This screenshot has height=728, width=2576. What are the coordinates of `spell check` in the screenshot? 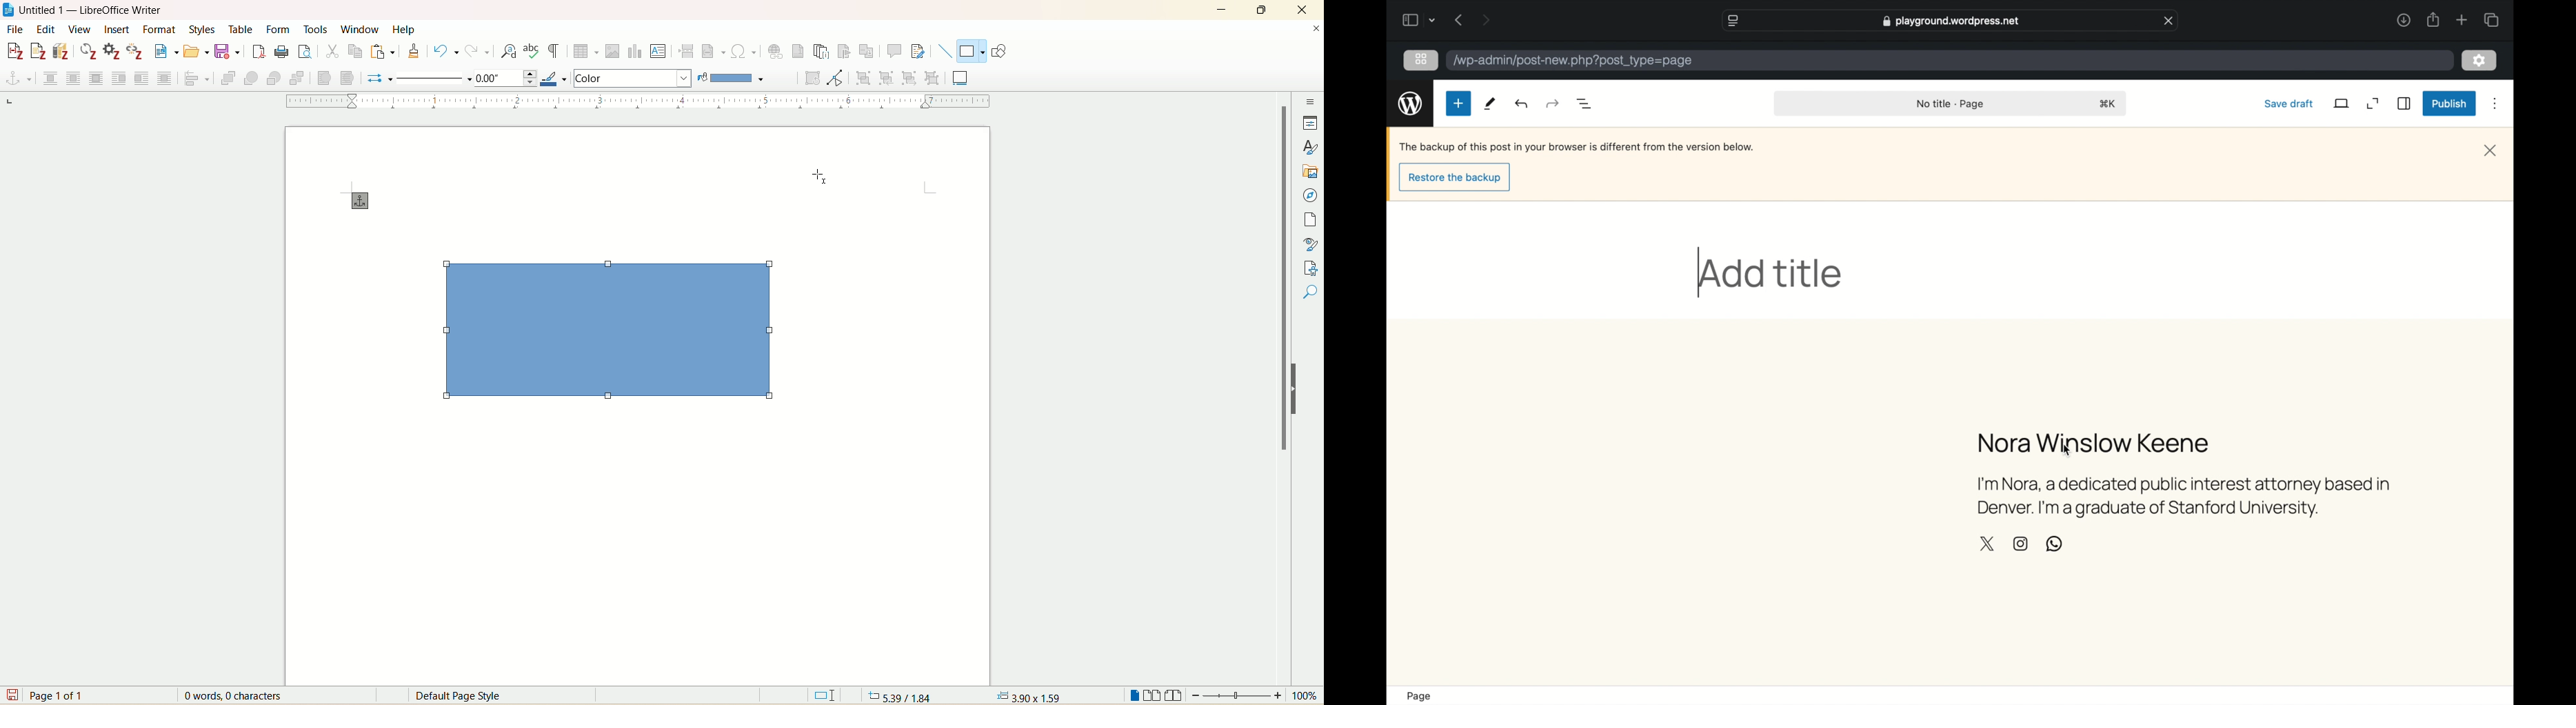 It's located at (532, 52).